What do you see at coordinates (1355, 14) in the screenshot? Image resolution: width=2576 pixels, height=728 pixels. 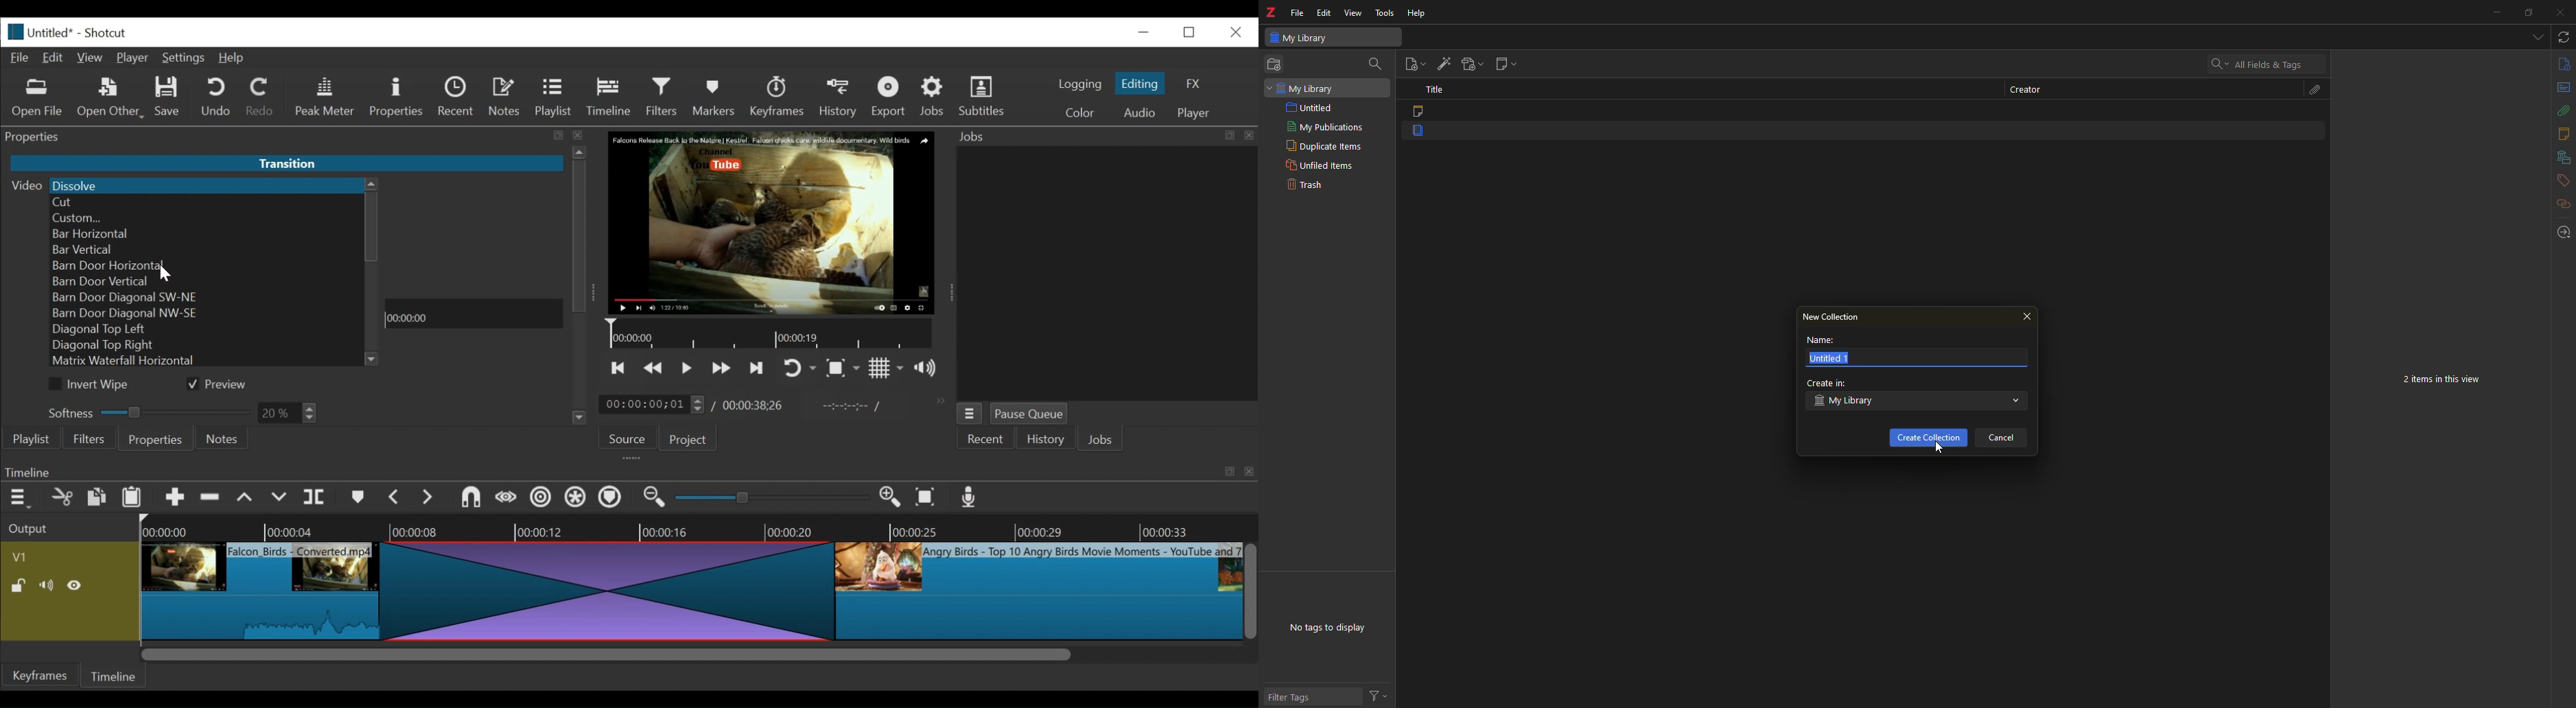 I see `view` at bounding box center [1355, 14].